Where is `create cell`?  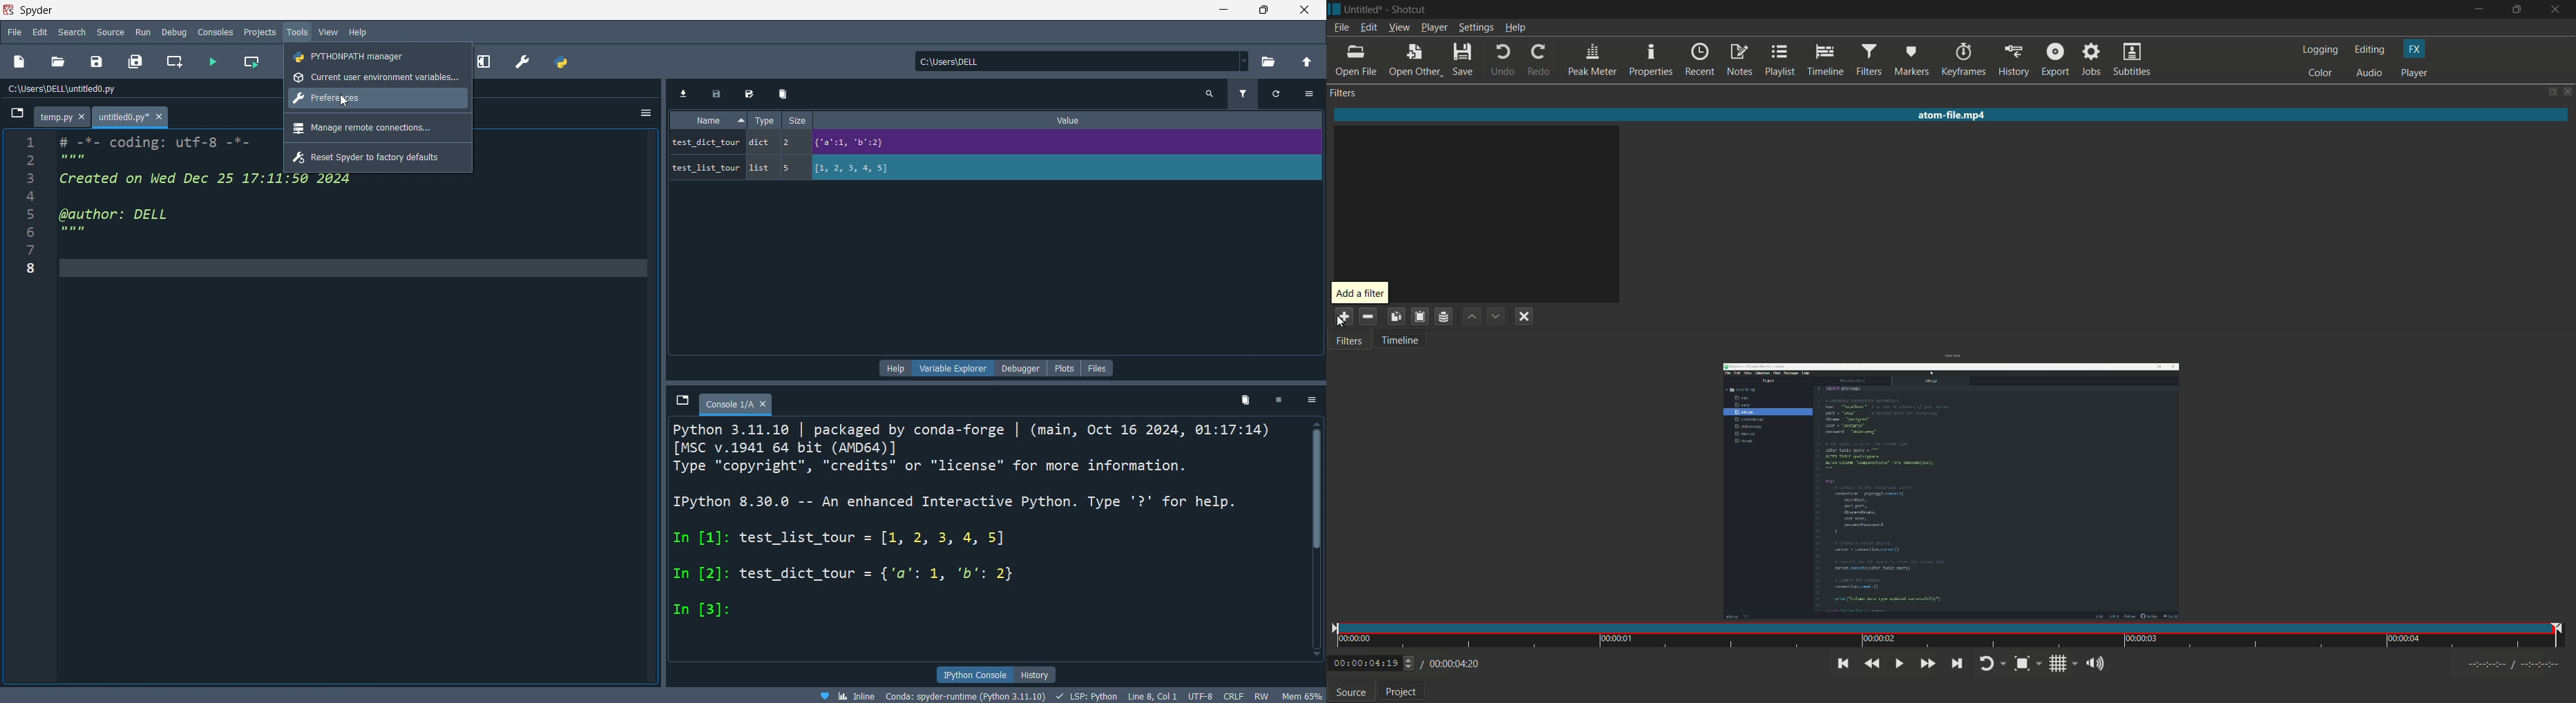
create cell is located at coordinates (175, 62).